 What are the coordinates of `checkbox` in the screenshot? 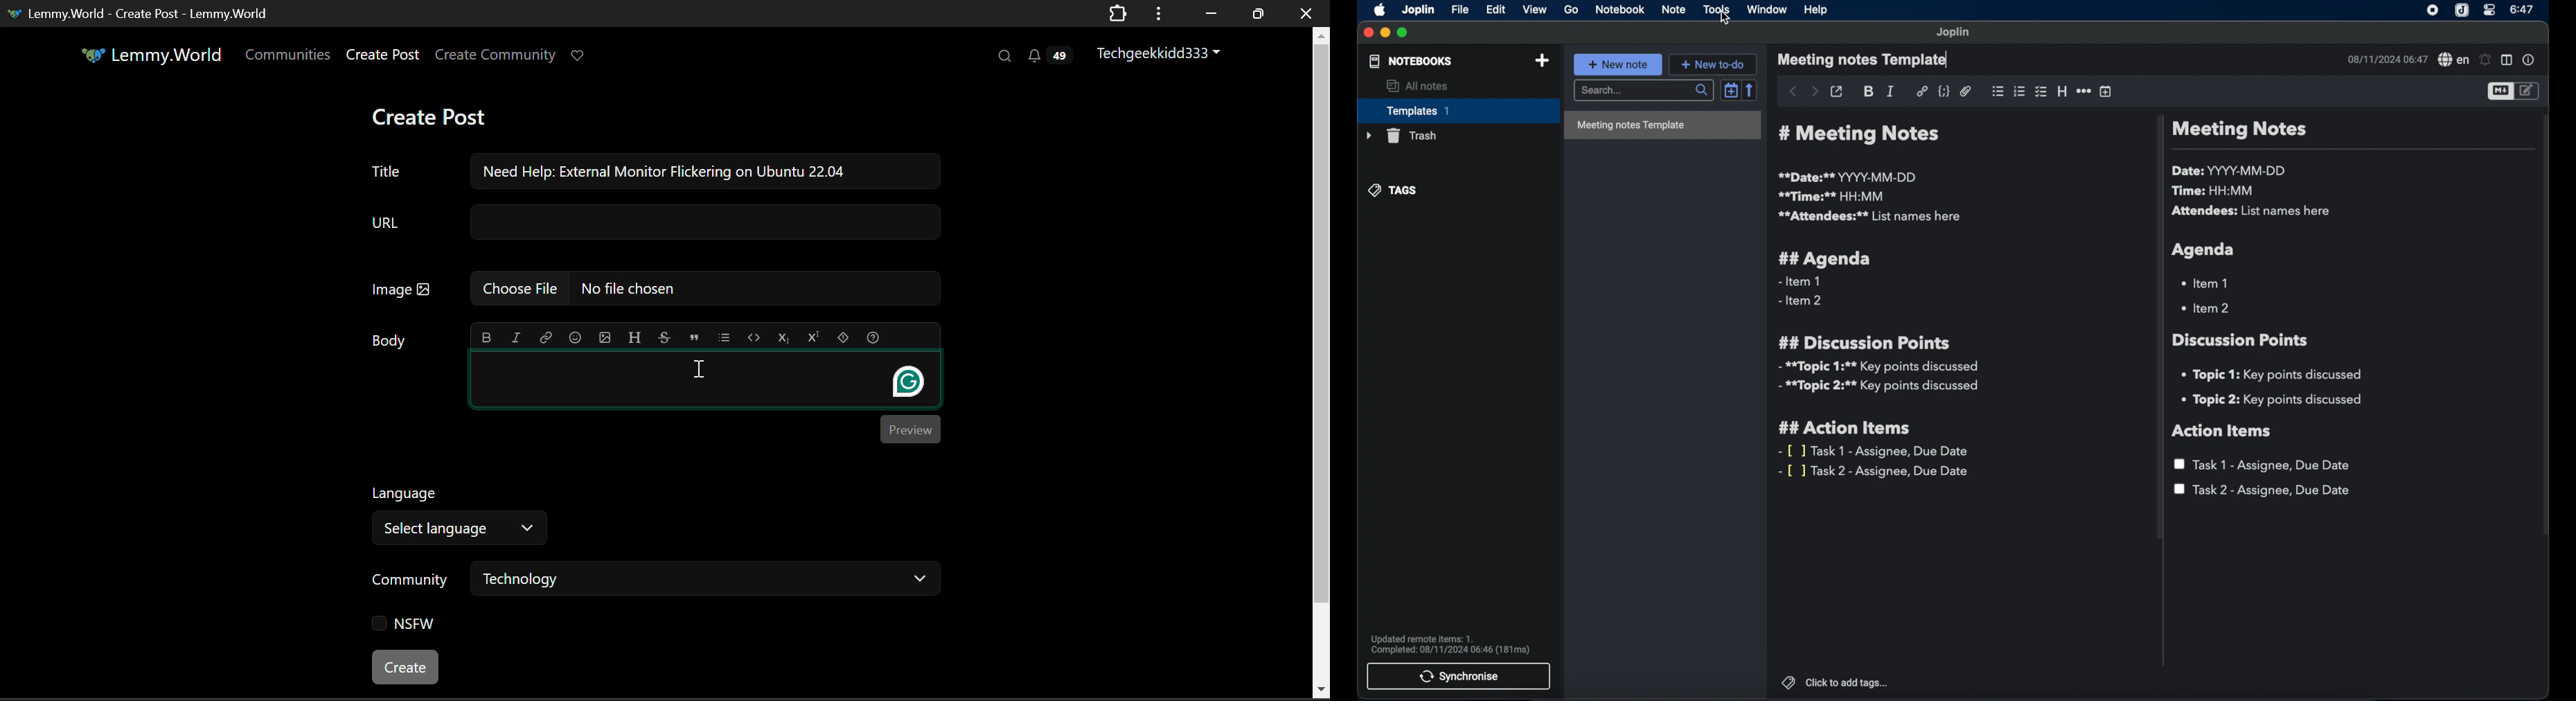 It's located at (2040, 92).